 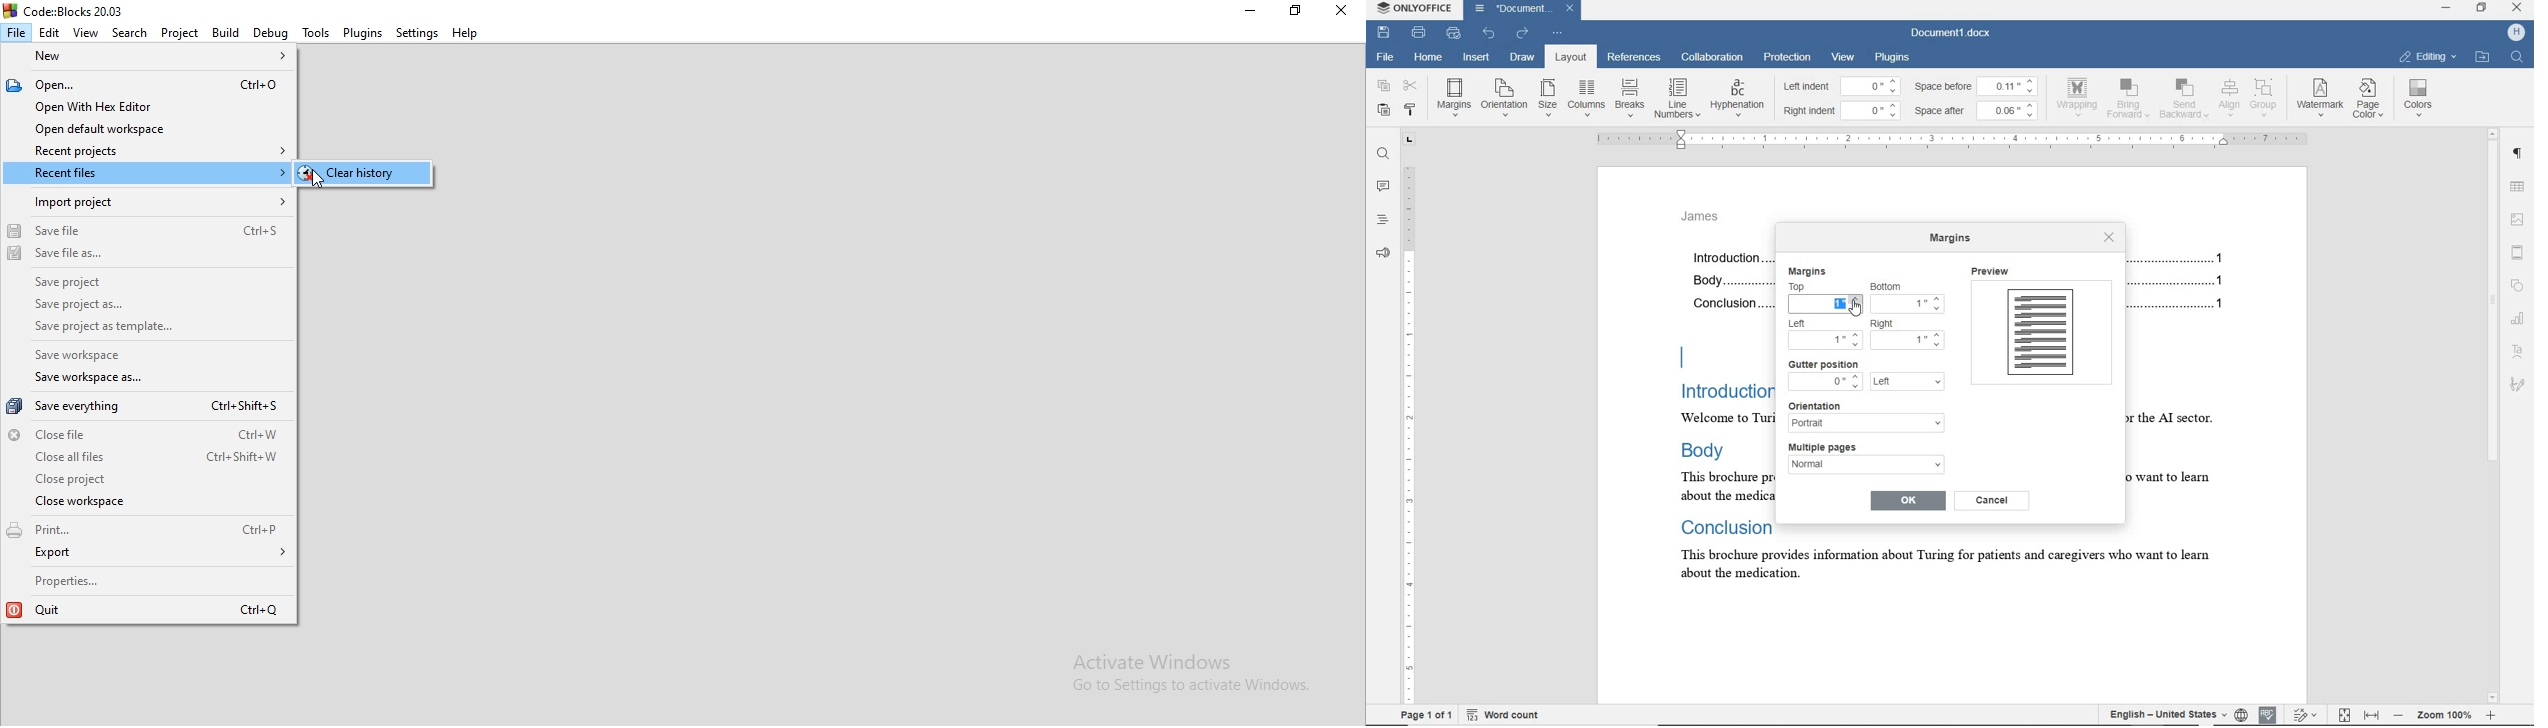 What do you see at coordinates (1909, 305) in the screenshot?
I see `1` at bounding box center [1909, 305].